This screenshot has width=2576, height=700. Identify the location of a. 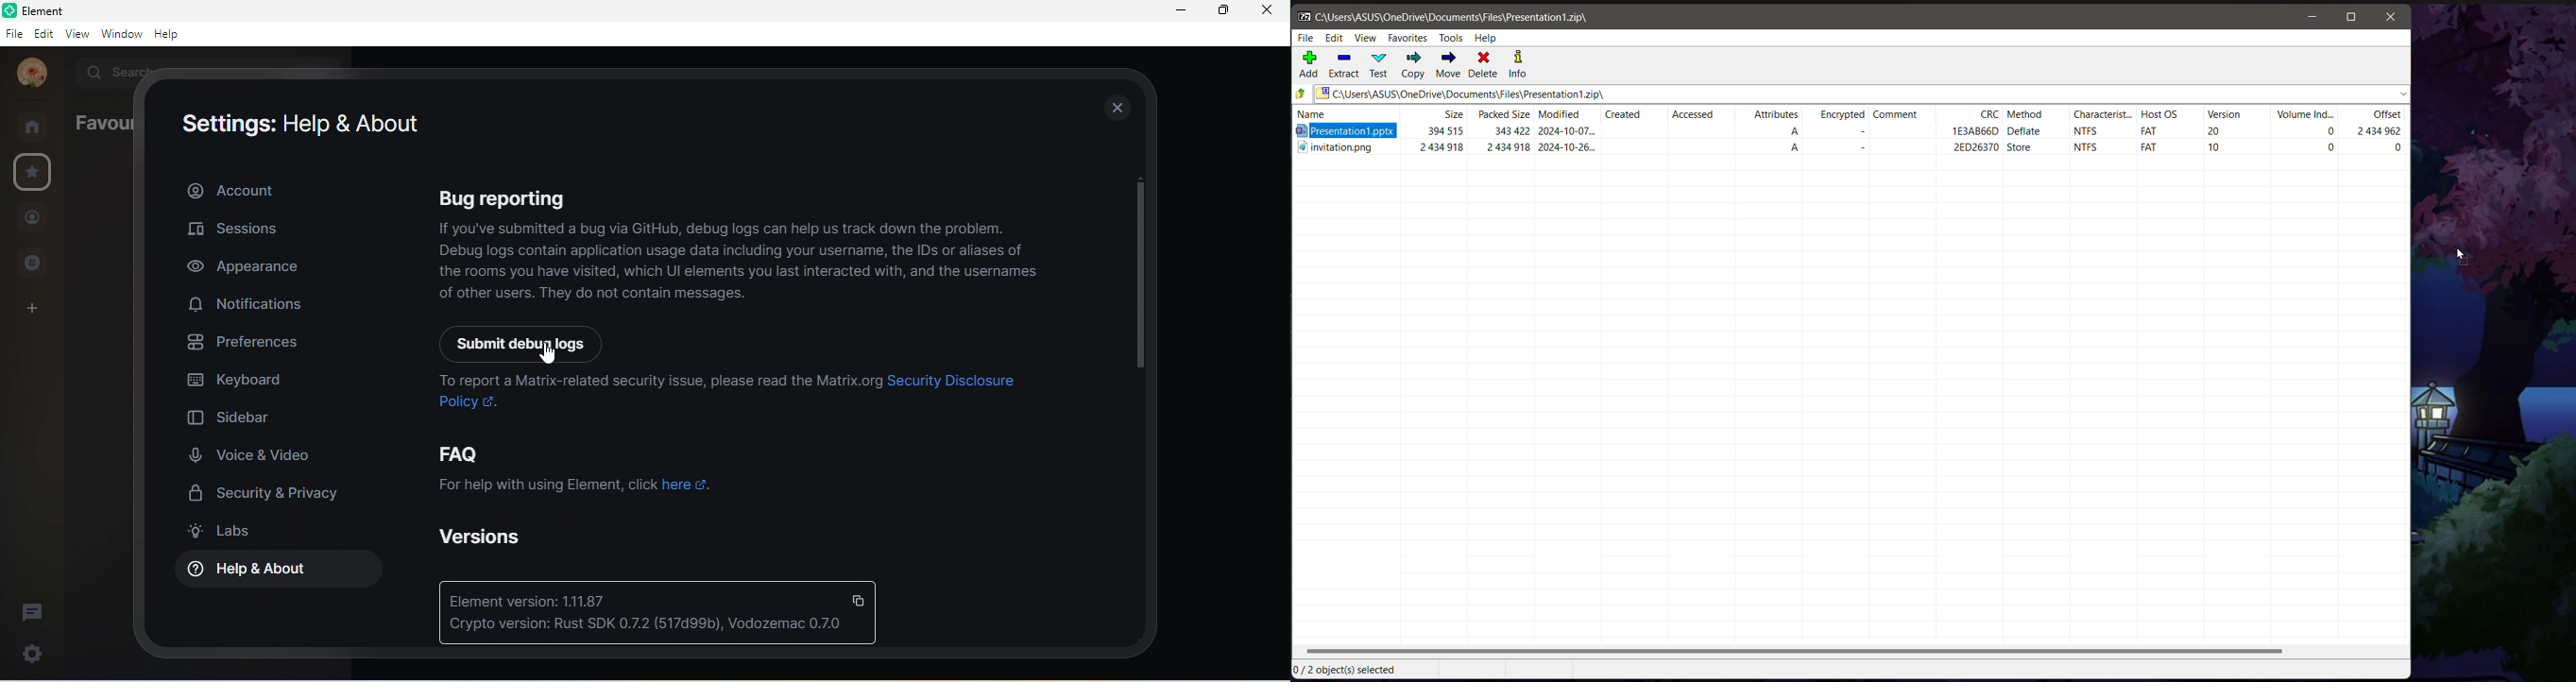
(1802, 133).